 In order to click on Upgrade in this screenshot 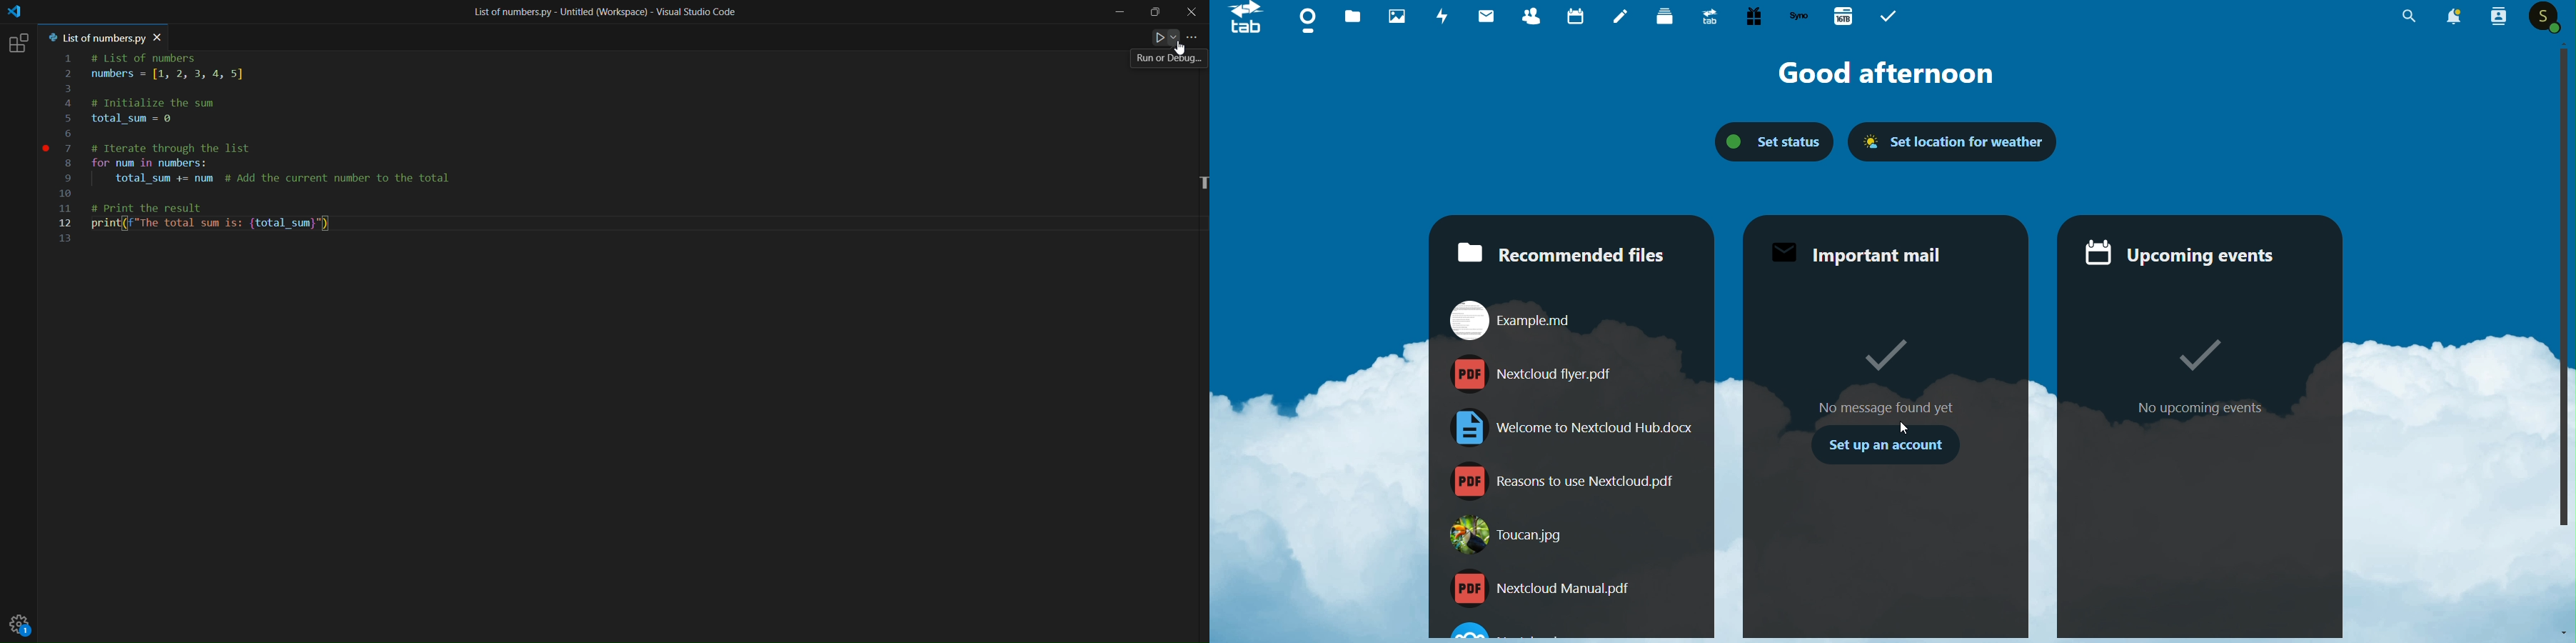, I will do `click(1705, 19)`.